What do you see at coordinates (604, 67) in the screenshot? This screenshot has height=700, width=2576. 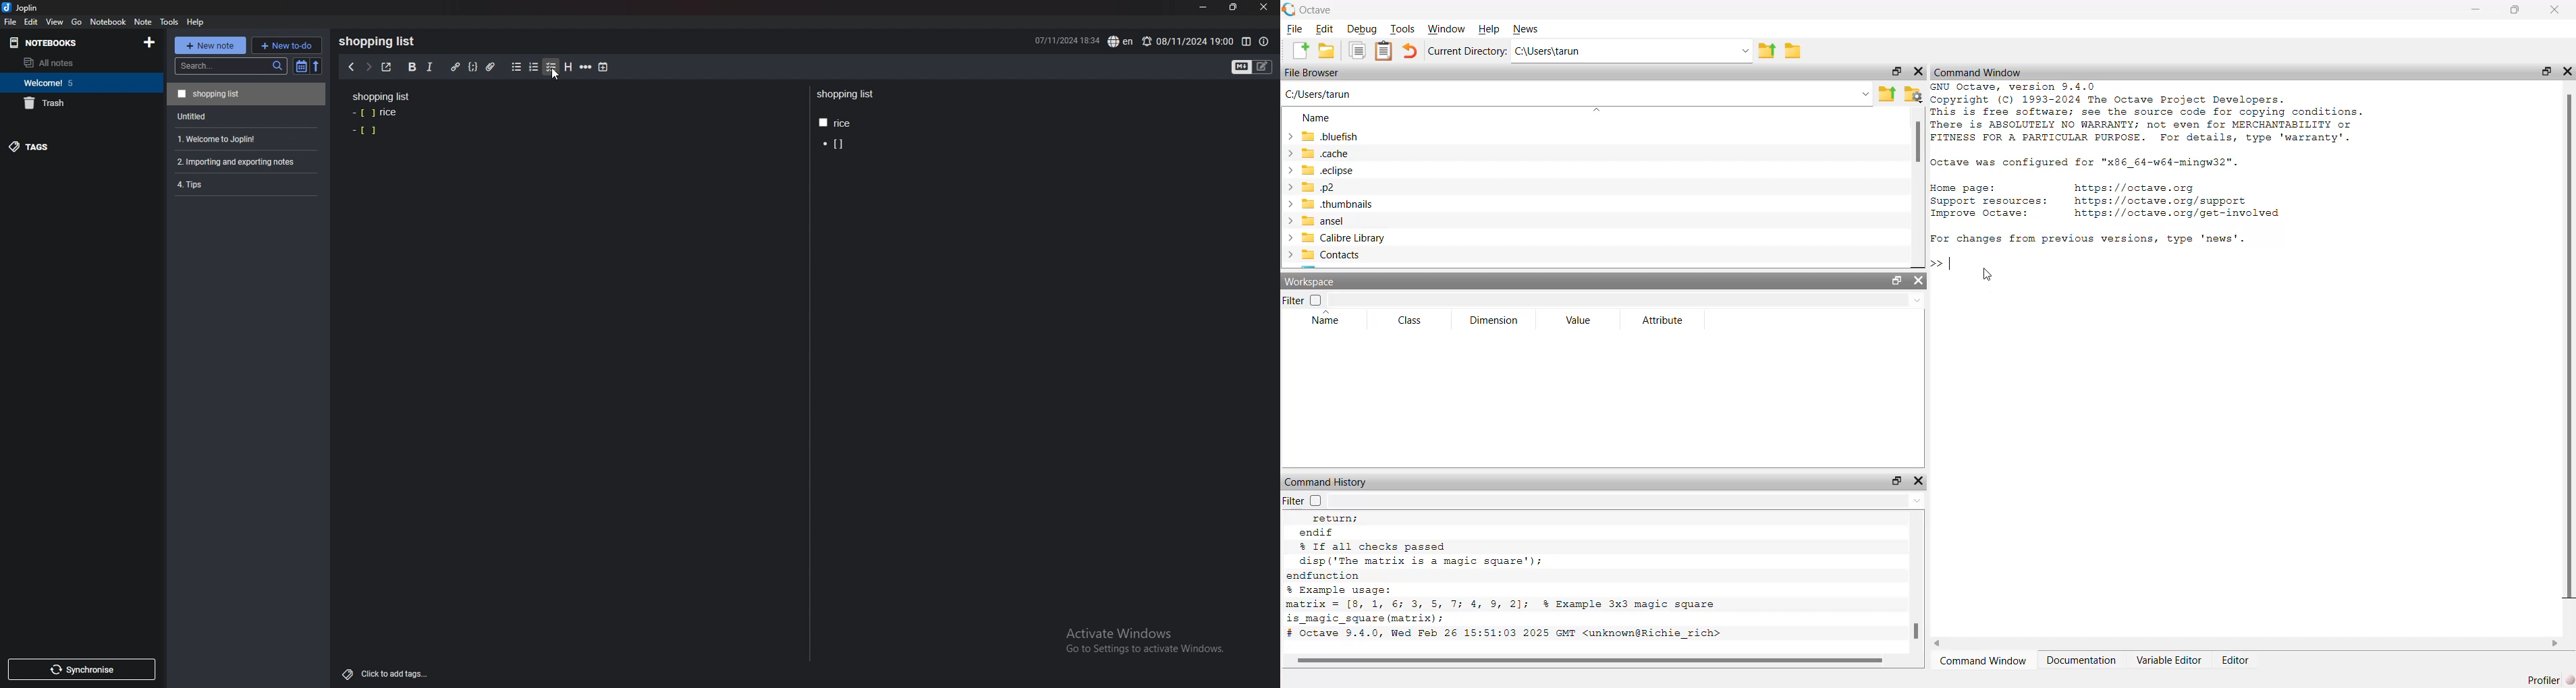 I see `add time` at bounding box center [604, 67].